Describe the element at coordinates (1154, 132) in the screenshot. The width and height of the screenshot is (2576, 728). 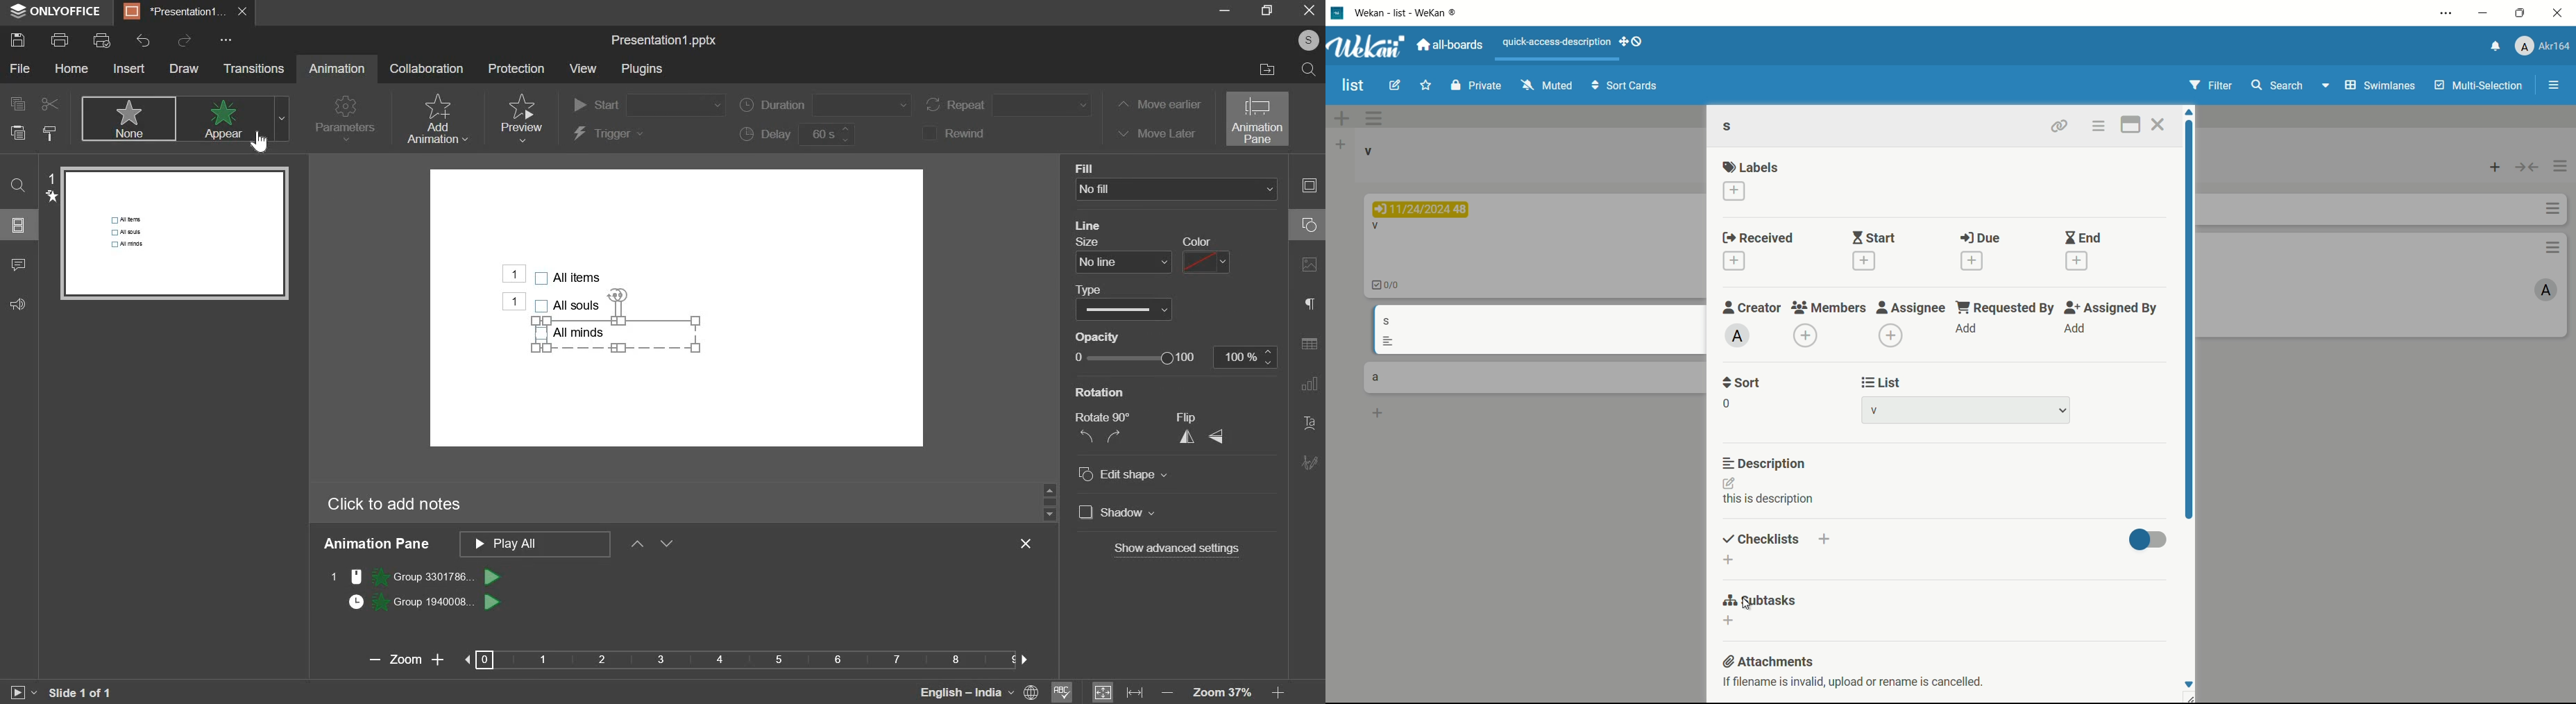
I see `move later` at that location.